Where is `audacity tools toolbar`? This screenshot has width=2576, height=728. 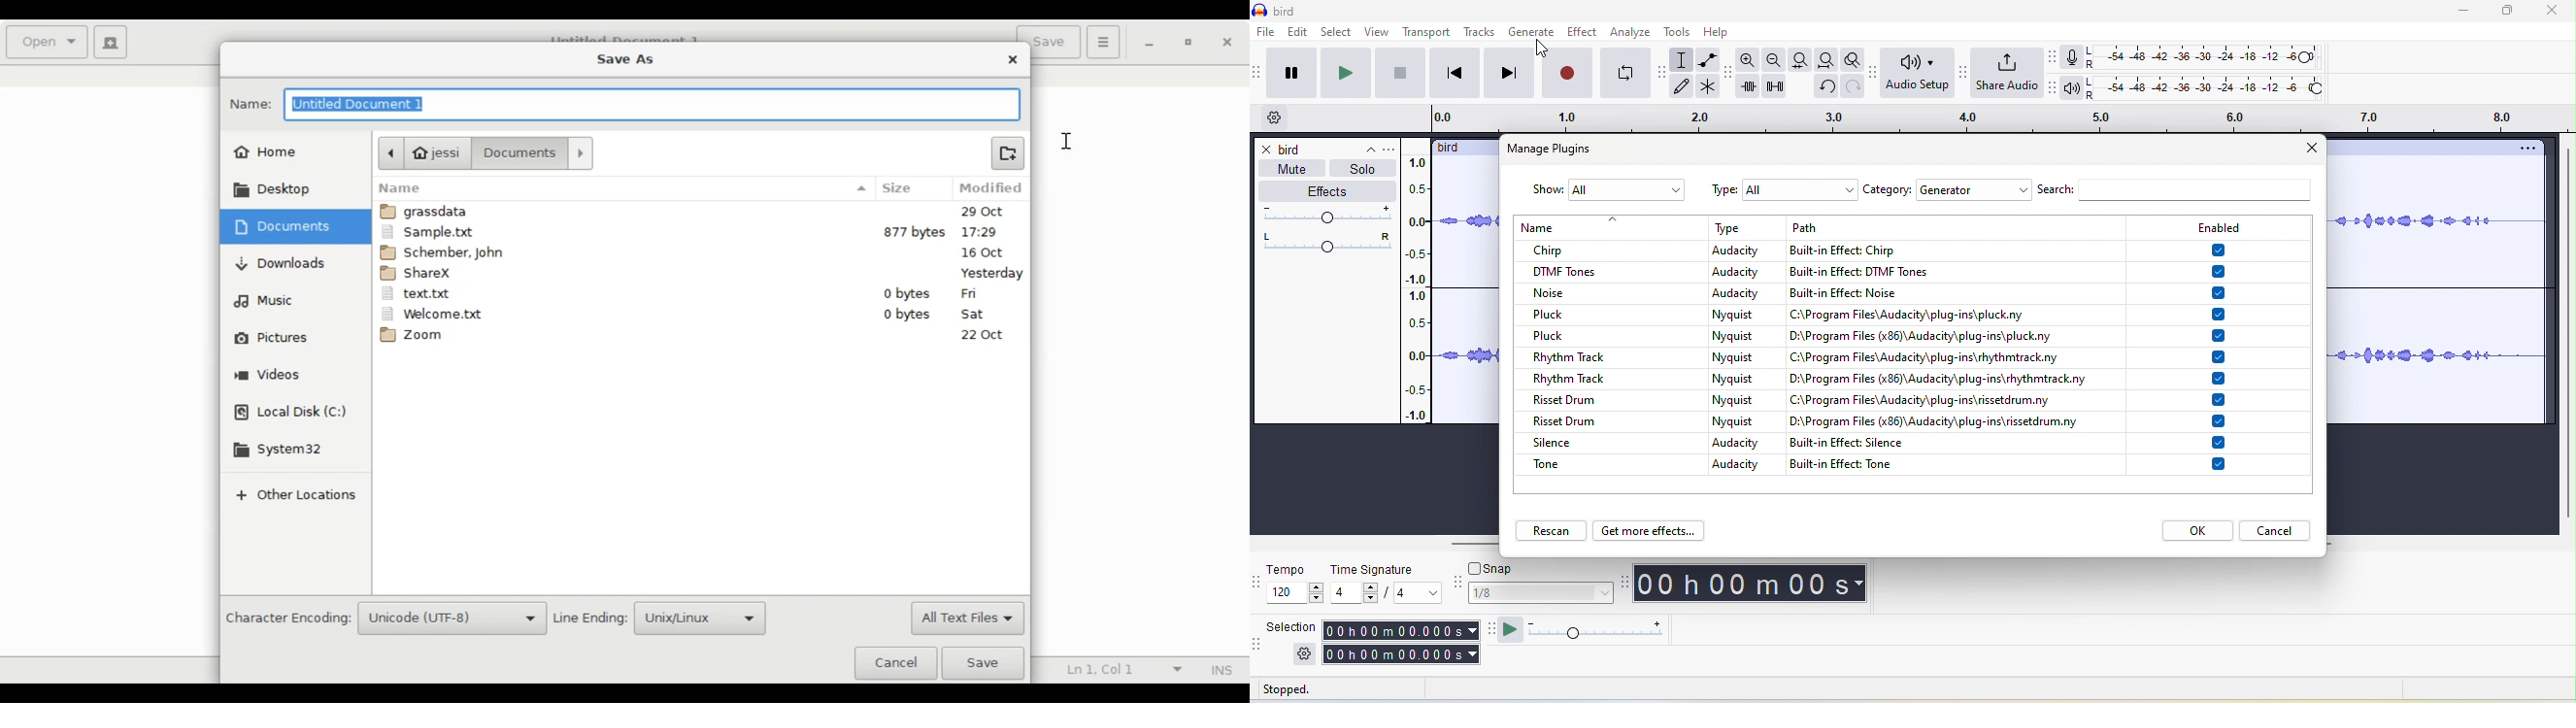 audacity tools toolbar is located at coordinates (1663, 74).